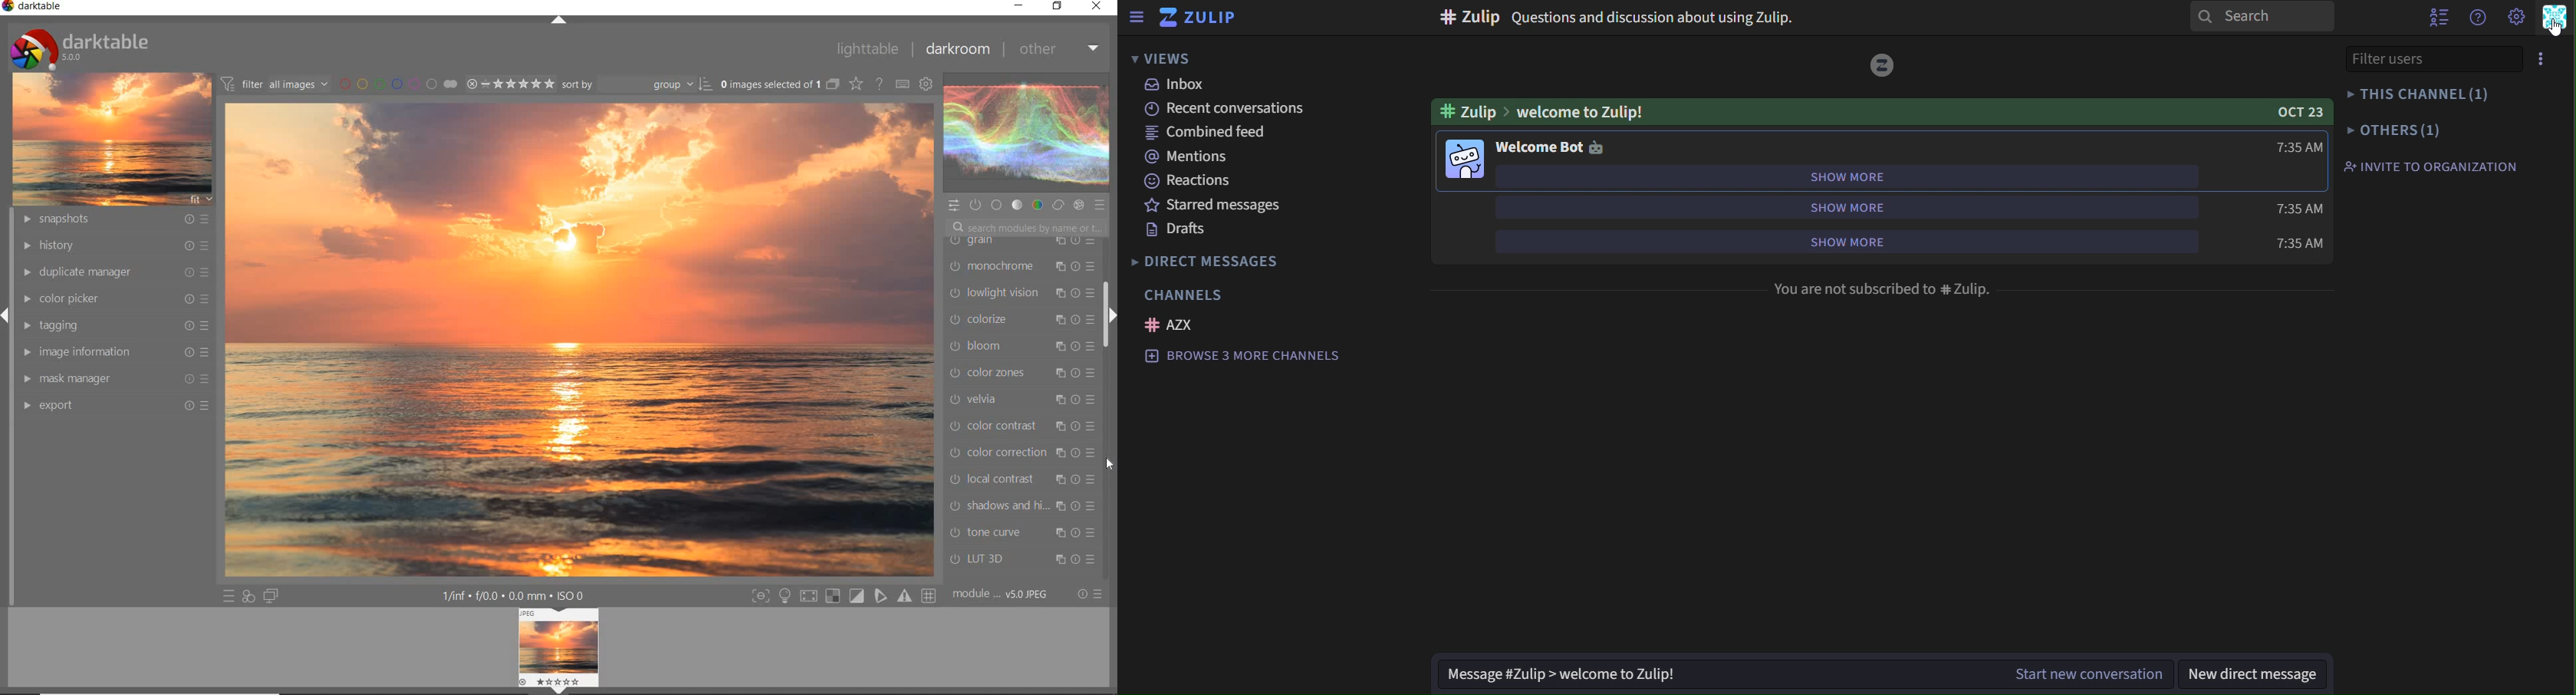 Image resolution: width=2576 pixels, height=700 pixels. Describe the element at coordinates (1110, 317) in the screenshot. I see `EXPAND/COLLAPSE` at that location.